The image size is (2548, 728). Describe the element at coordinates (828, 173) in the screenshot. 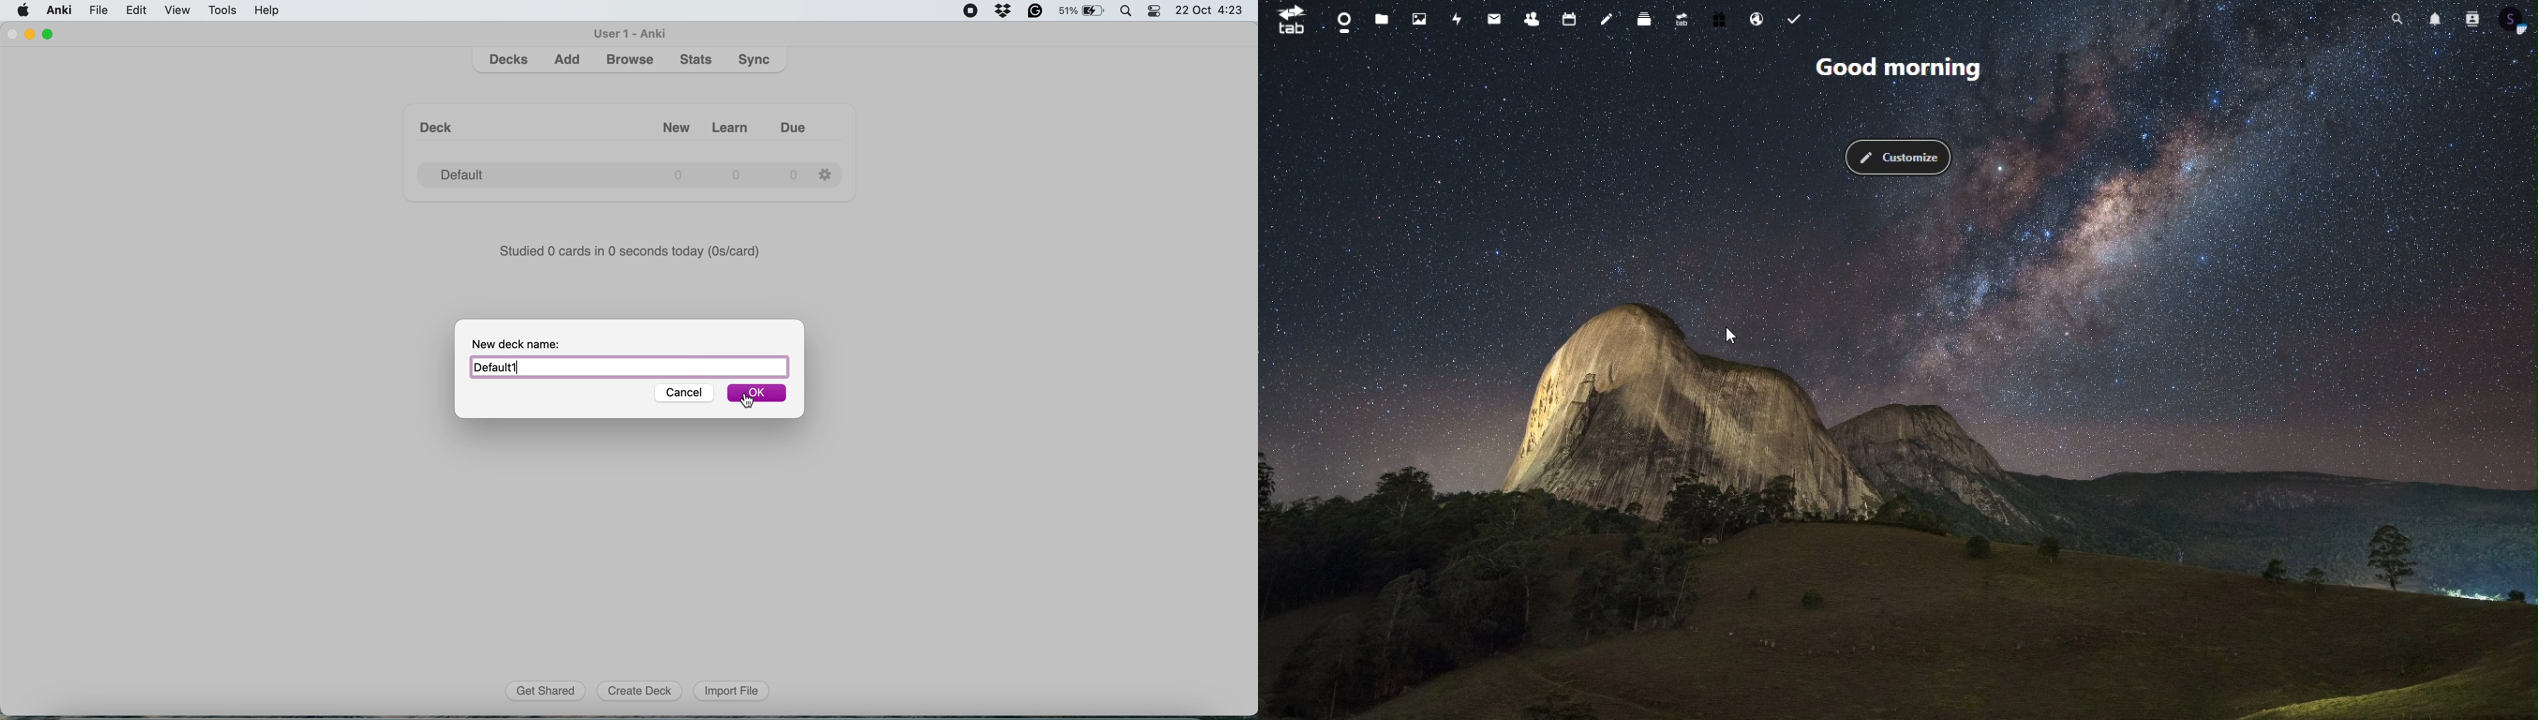

I see `Settings` at that location.